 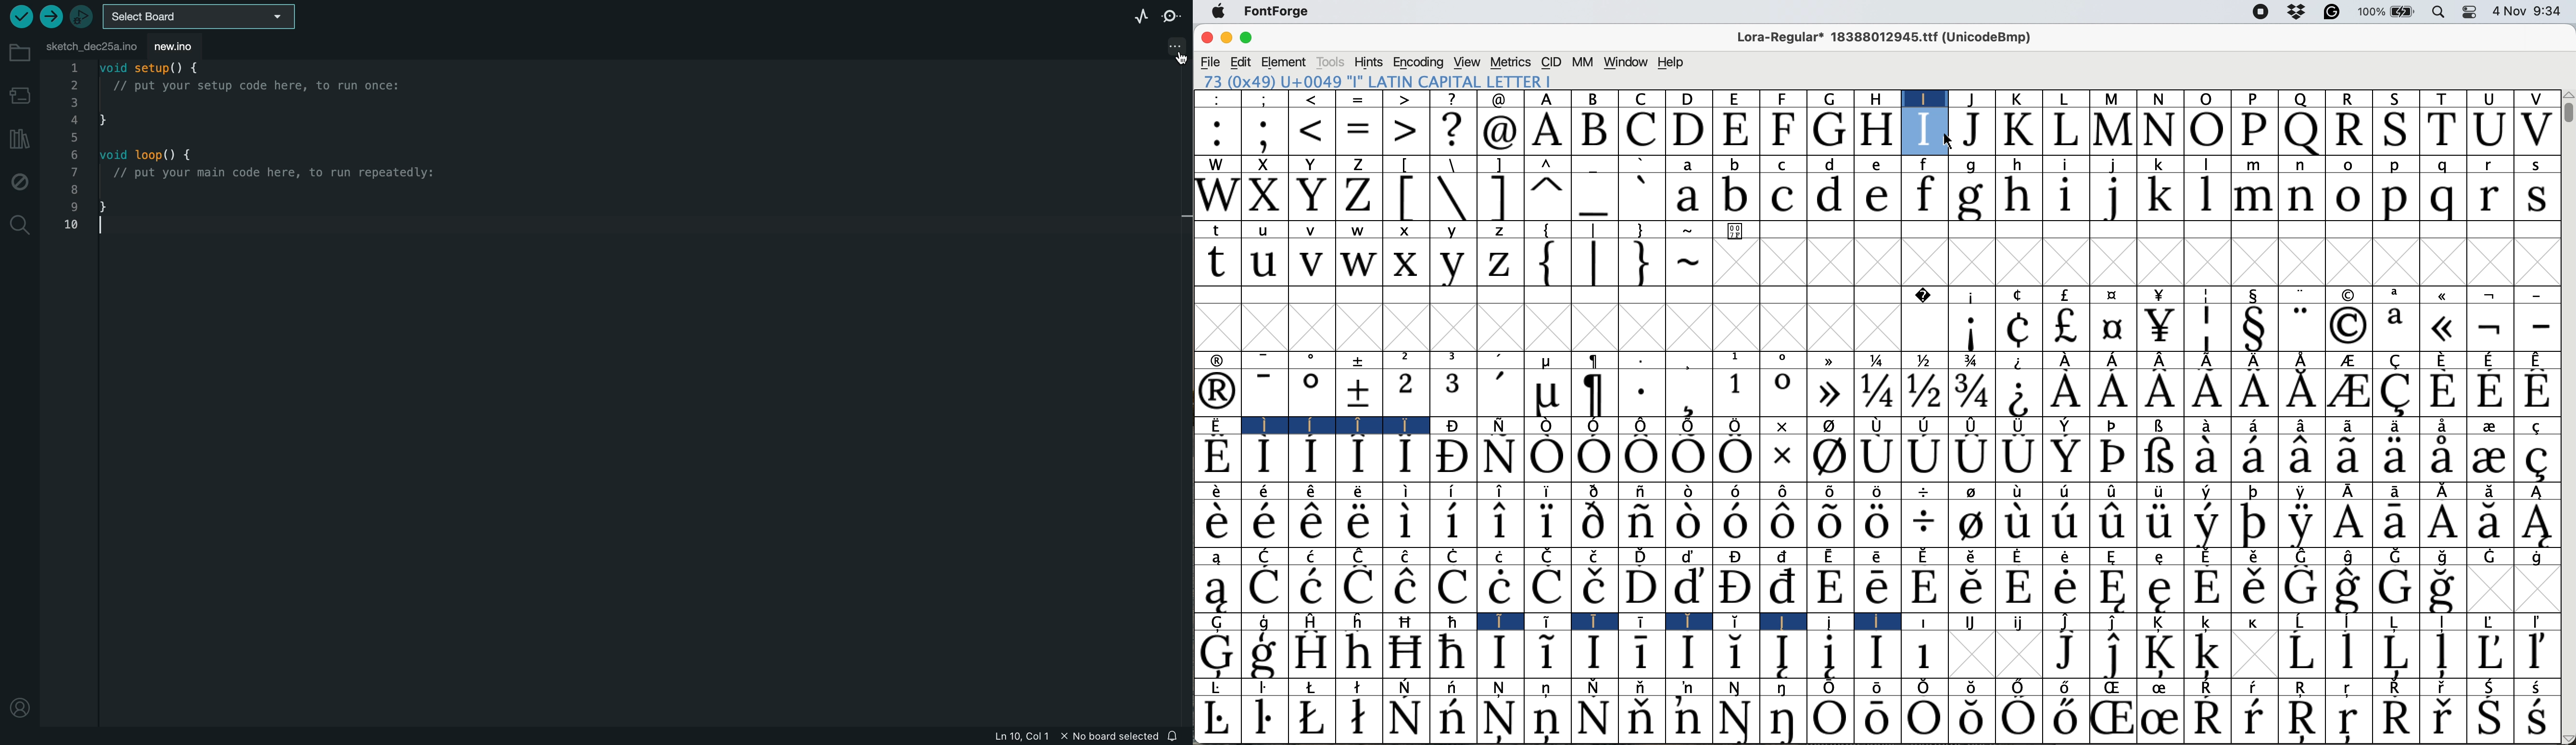 I want to click on Symbol, so click(x=1972, y=329).